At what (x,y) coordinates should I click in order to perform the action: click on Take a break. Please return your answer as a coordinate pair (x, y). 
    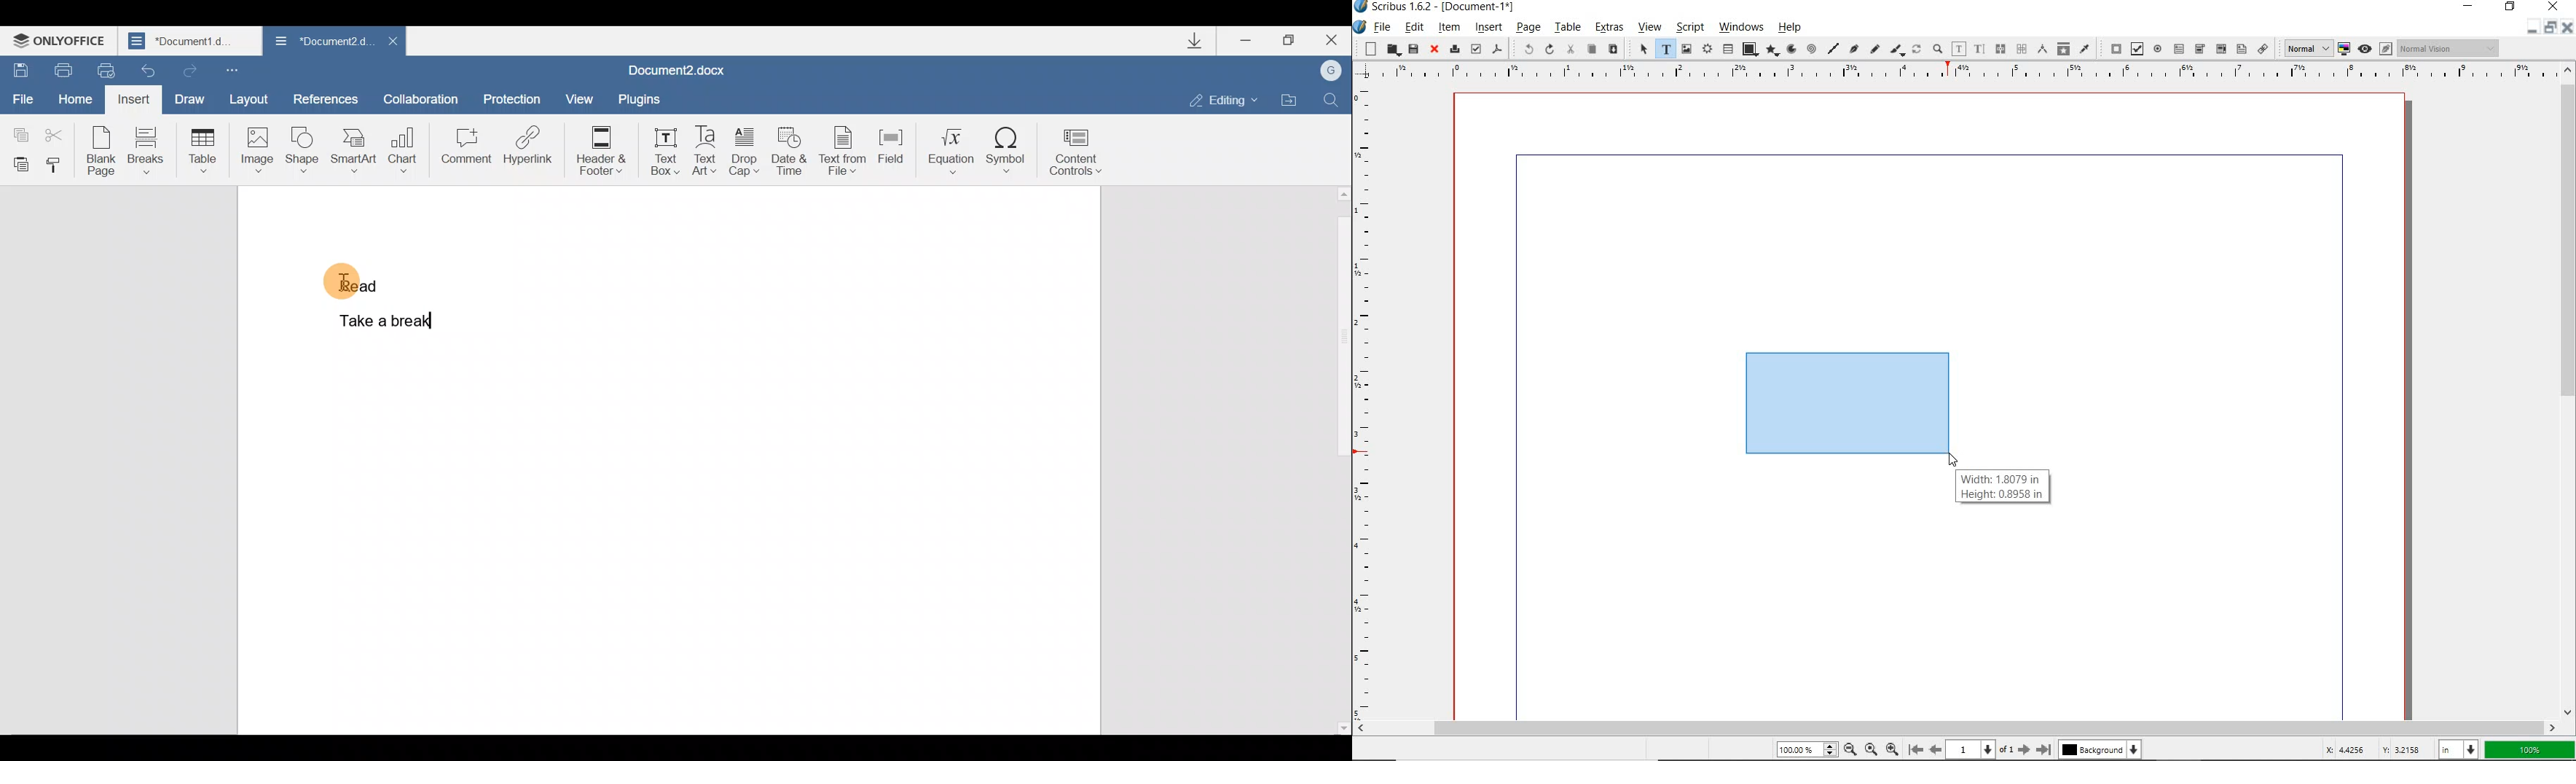
    Looking at the image, I should click on (380, 318).